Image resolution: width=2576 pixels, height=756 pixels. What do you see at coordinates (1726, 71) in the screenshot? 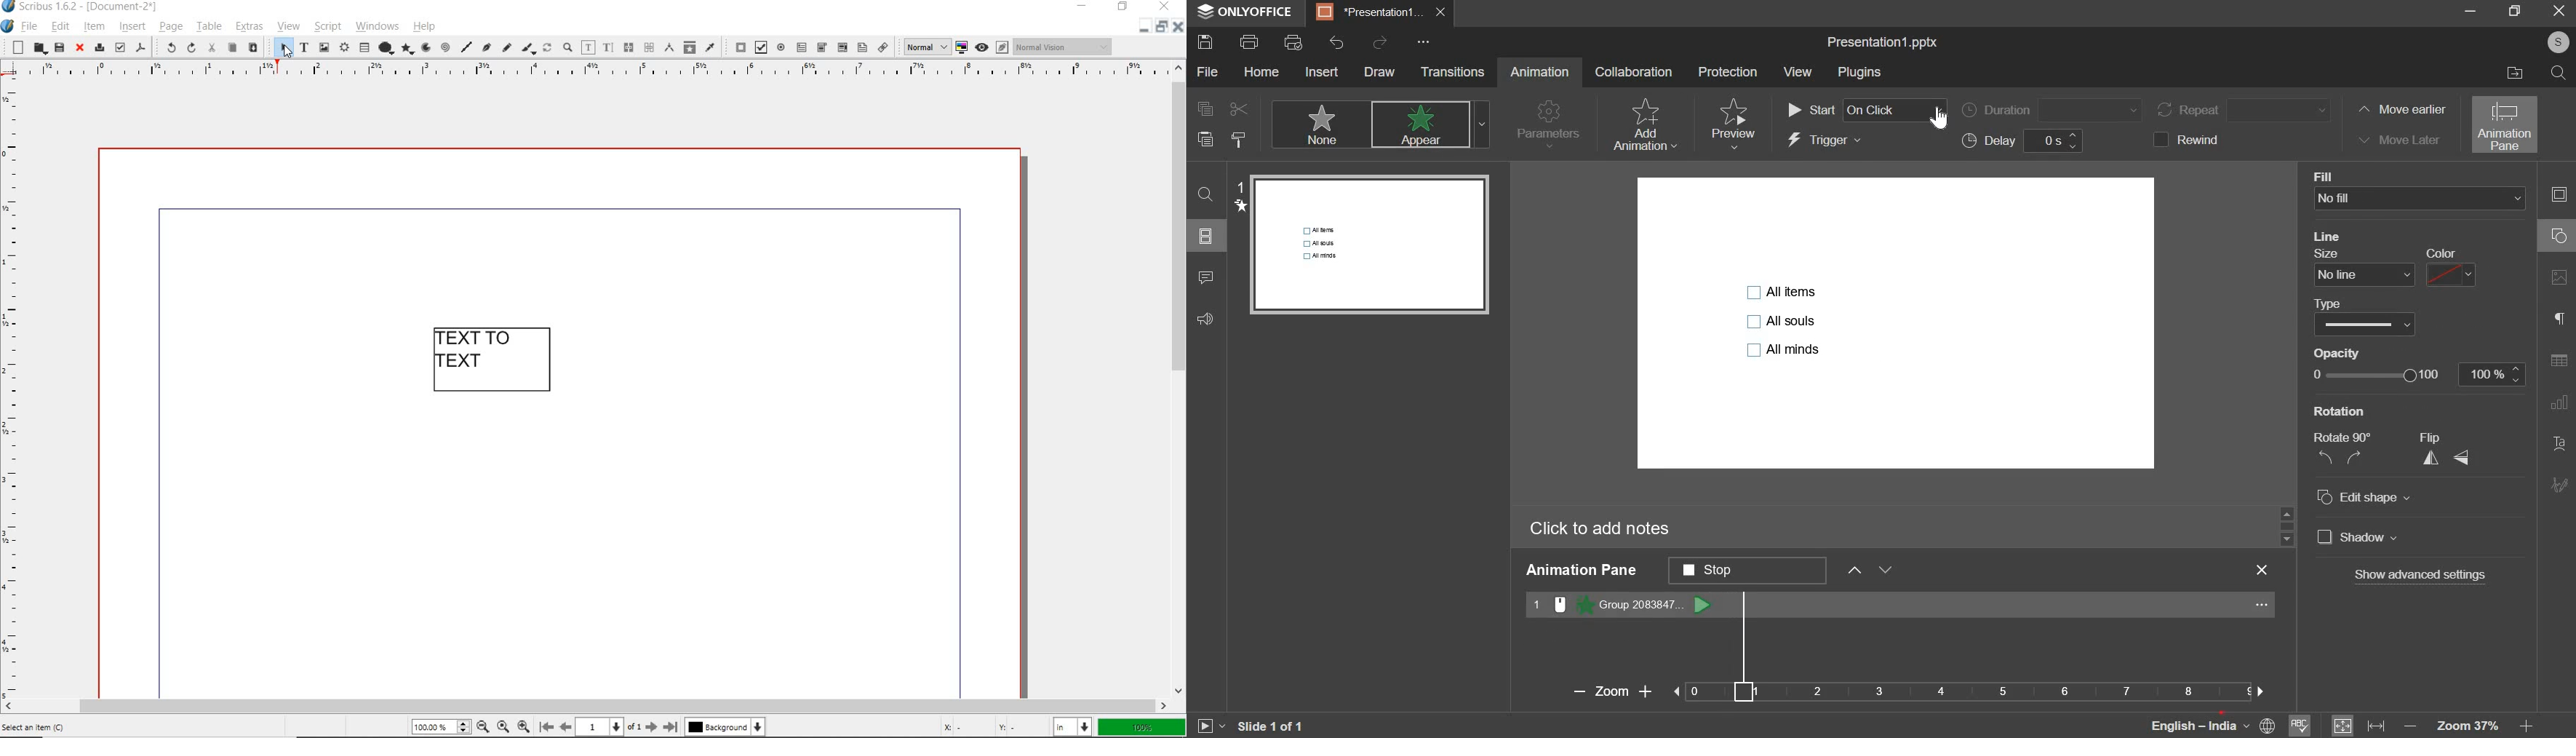
I see `protection` at bounding box center [1726, 71].